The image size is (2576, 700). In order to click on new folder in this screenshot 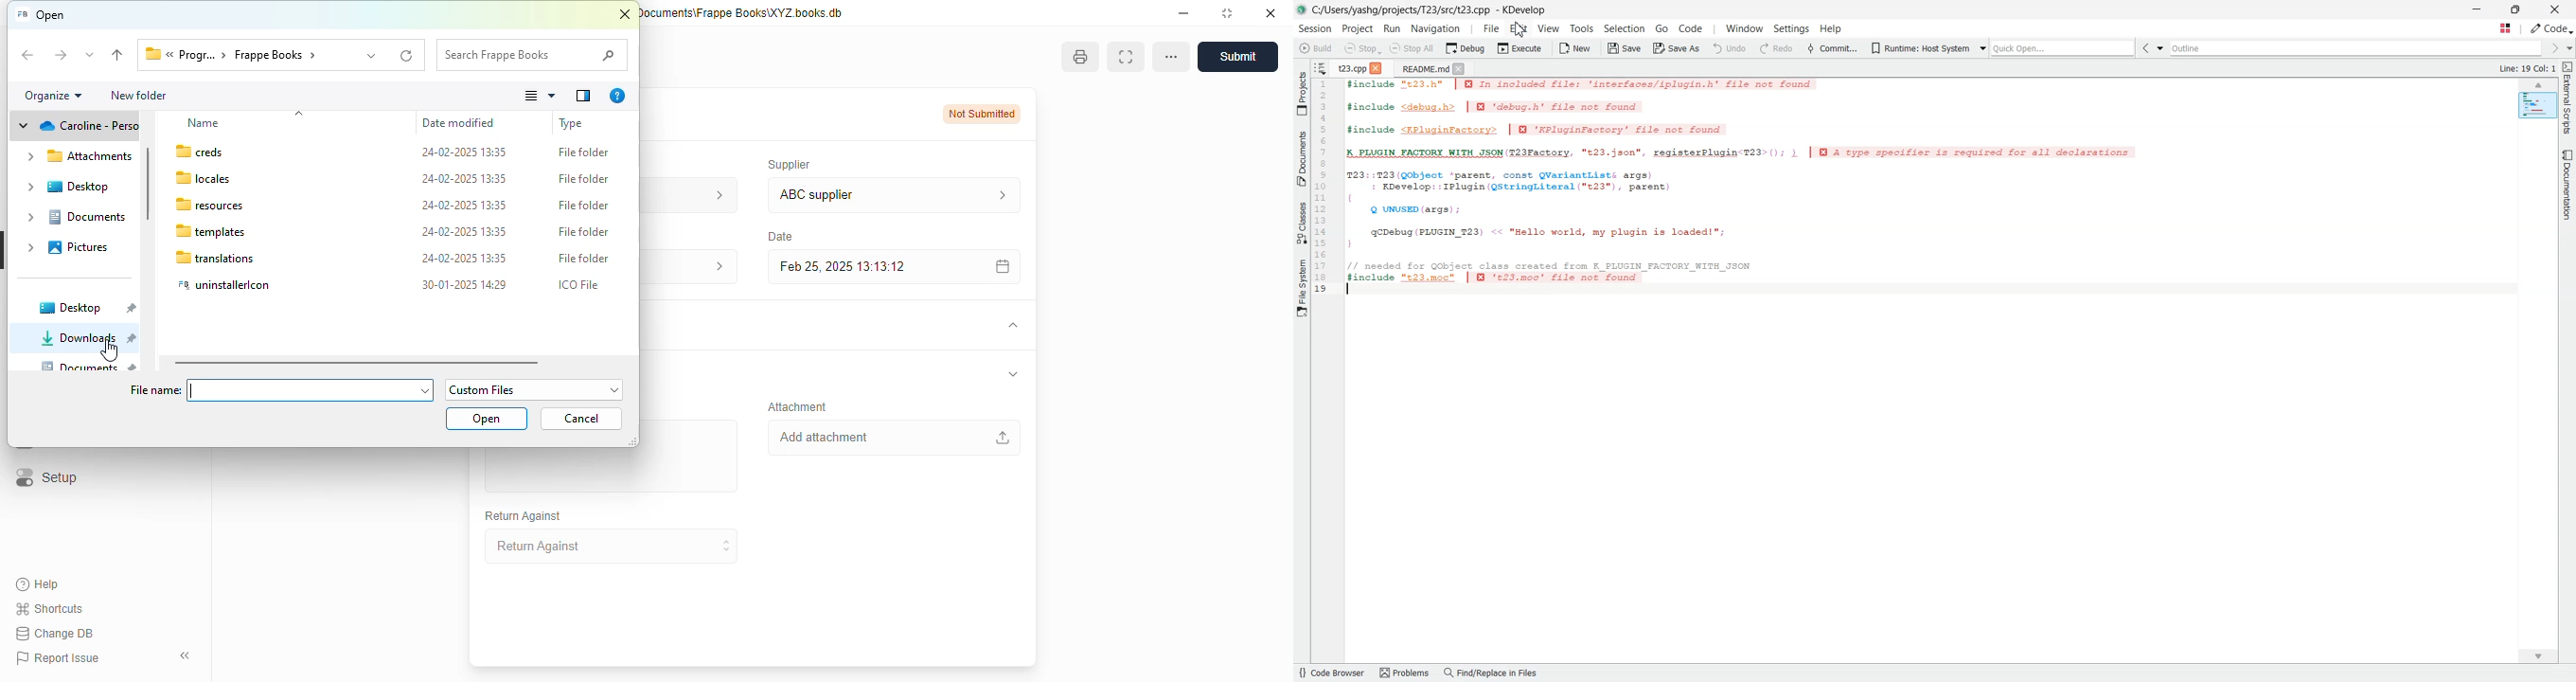, I will do `click(137, 95)`.